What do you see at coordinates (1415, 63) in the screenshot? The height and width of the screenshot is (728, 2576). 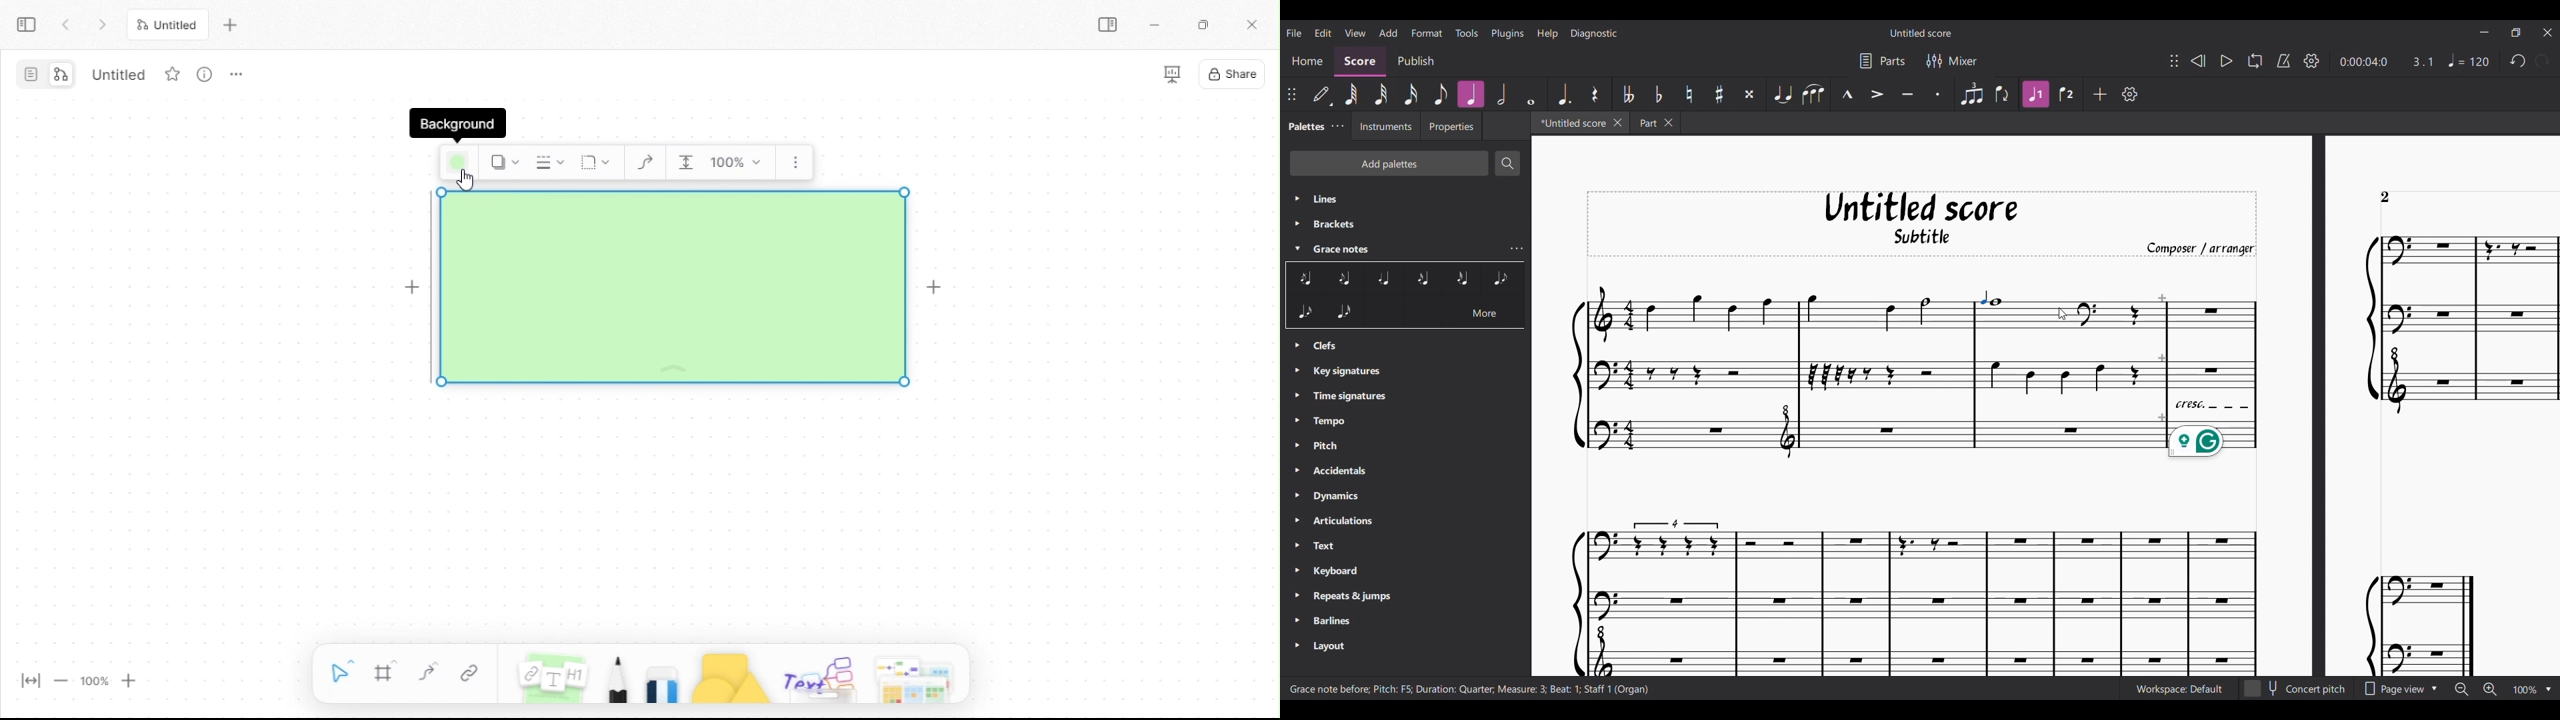 I see `Publish section` at bounding box center [1415, 63].